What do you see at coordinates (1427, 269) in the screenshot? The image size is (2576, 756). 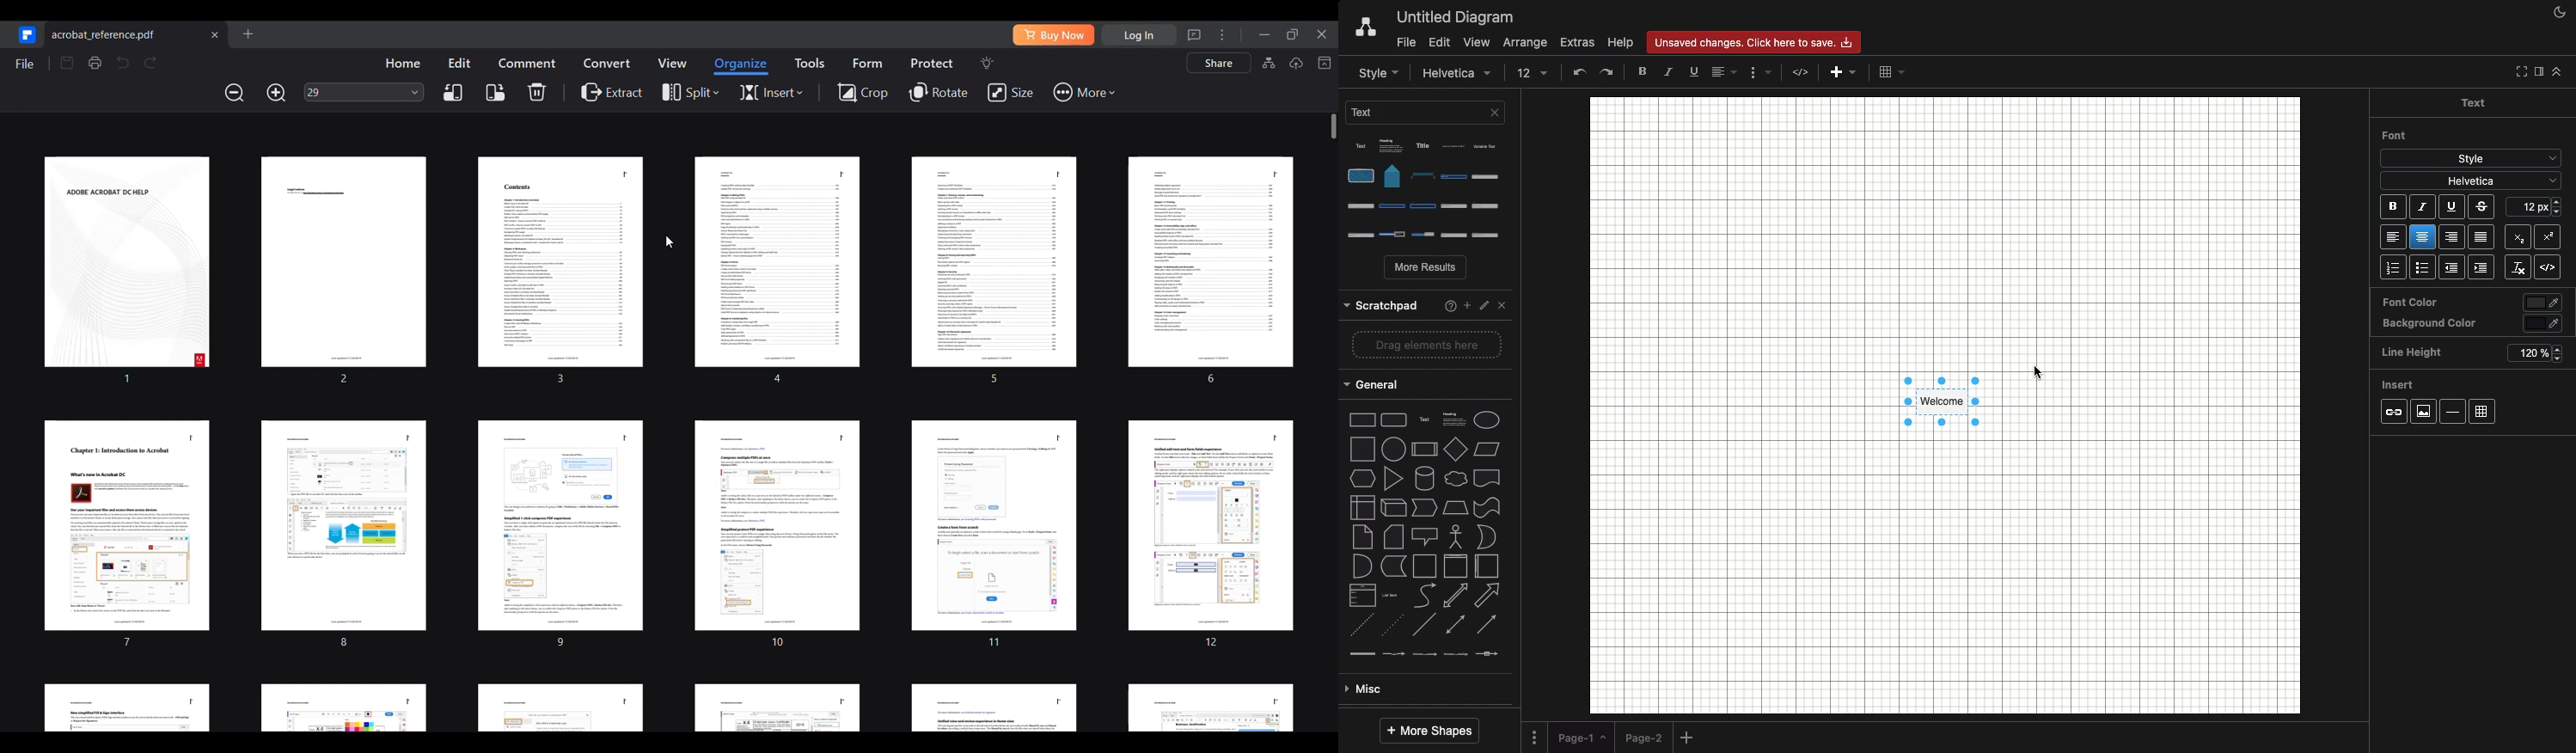 I see `More results` at bounding box center [1427, 269].